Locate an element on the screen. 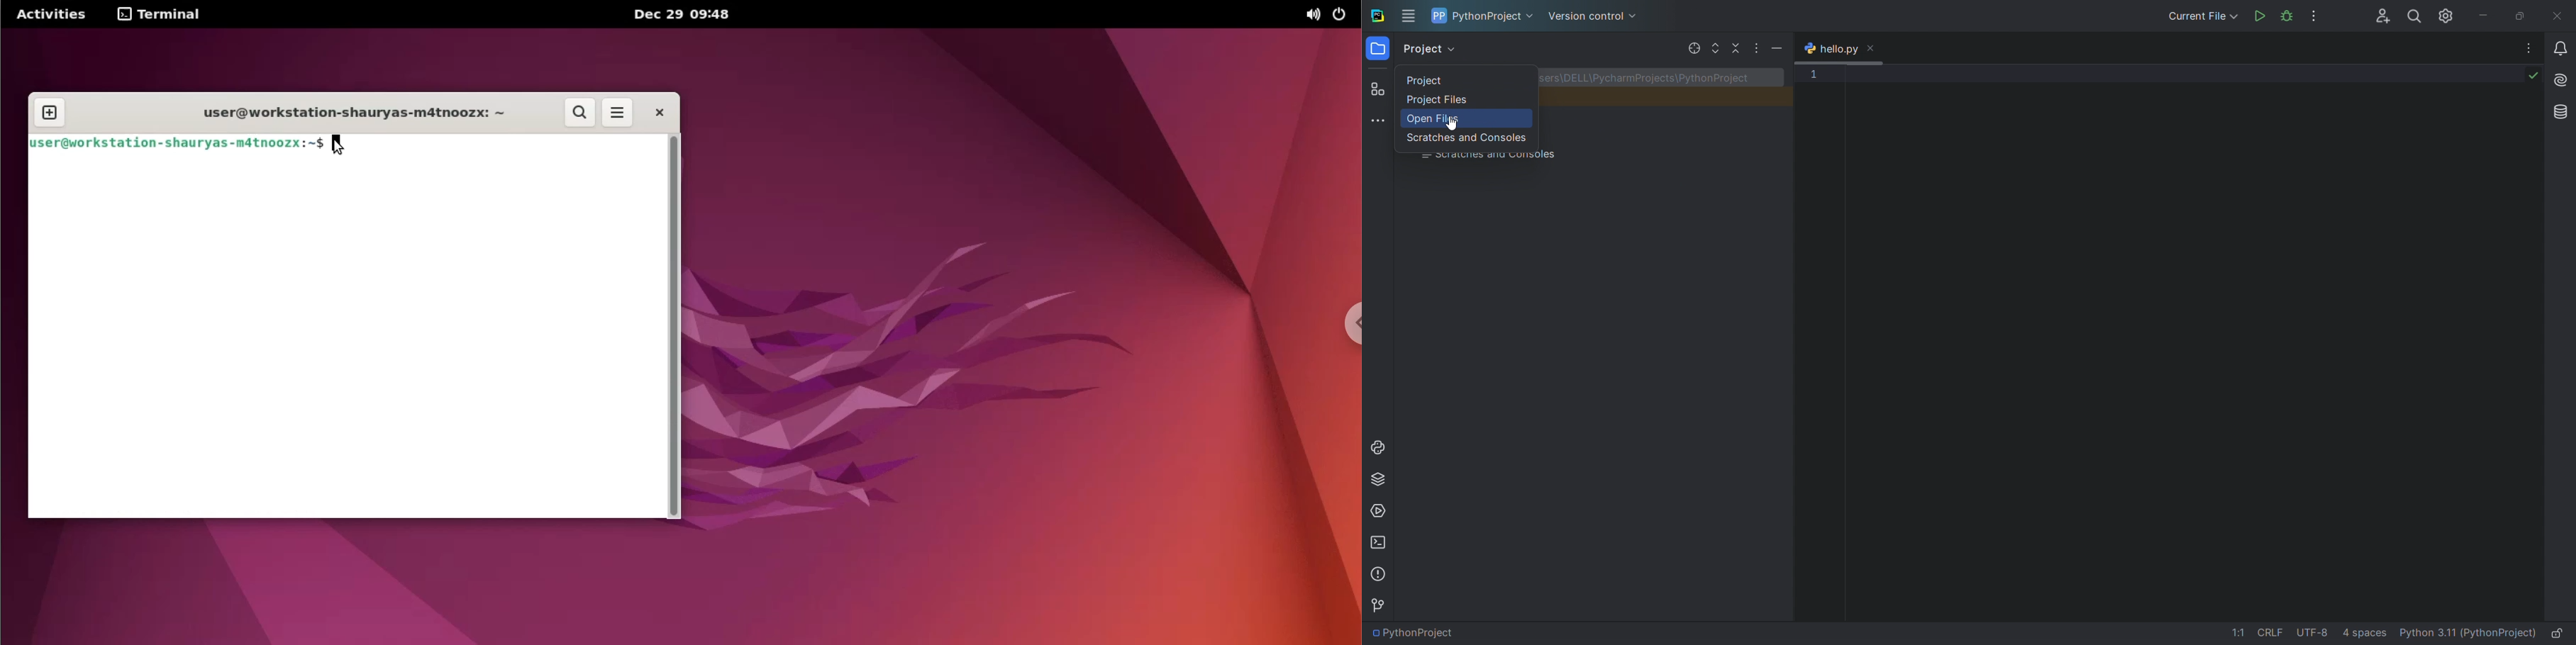 Image resolution: width=2576 pixels, height=672 pixels. close is located at coordinates (2558, 16).